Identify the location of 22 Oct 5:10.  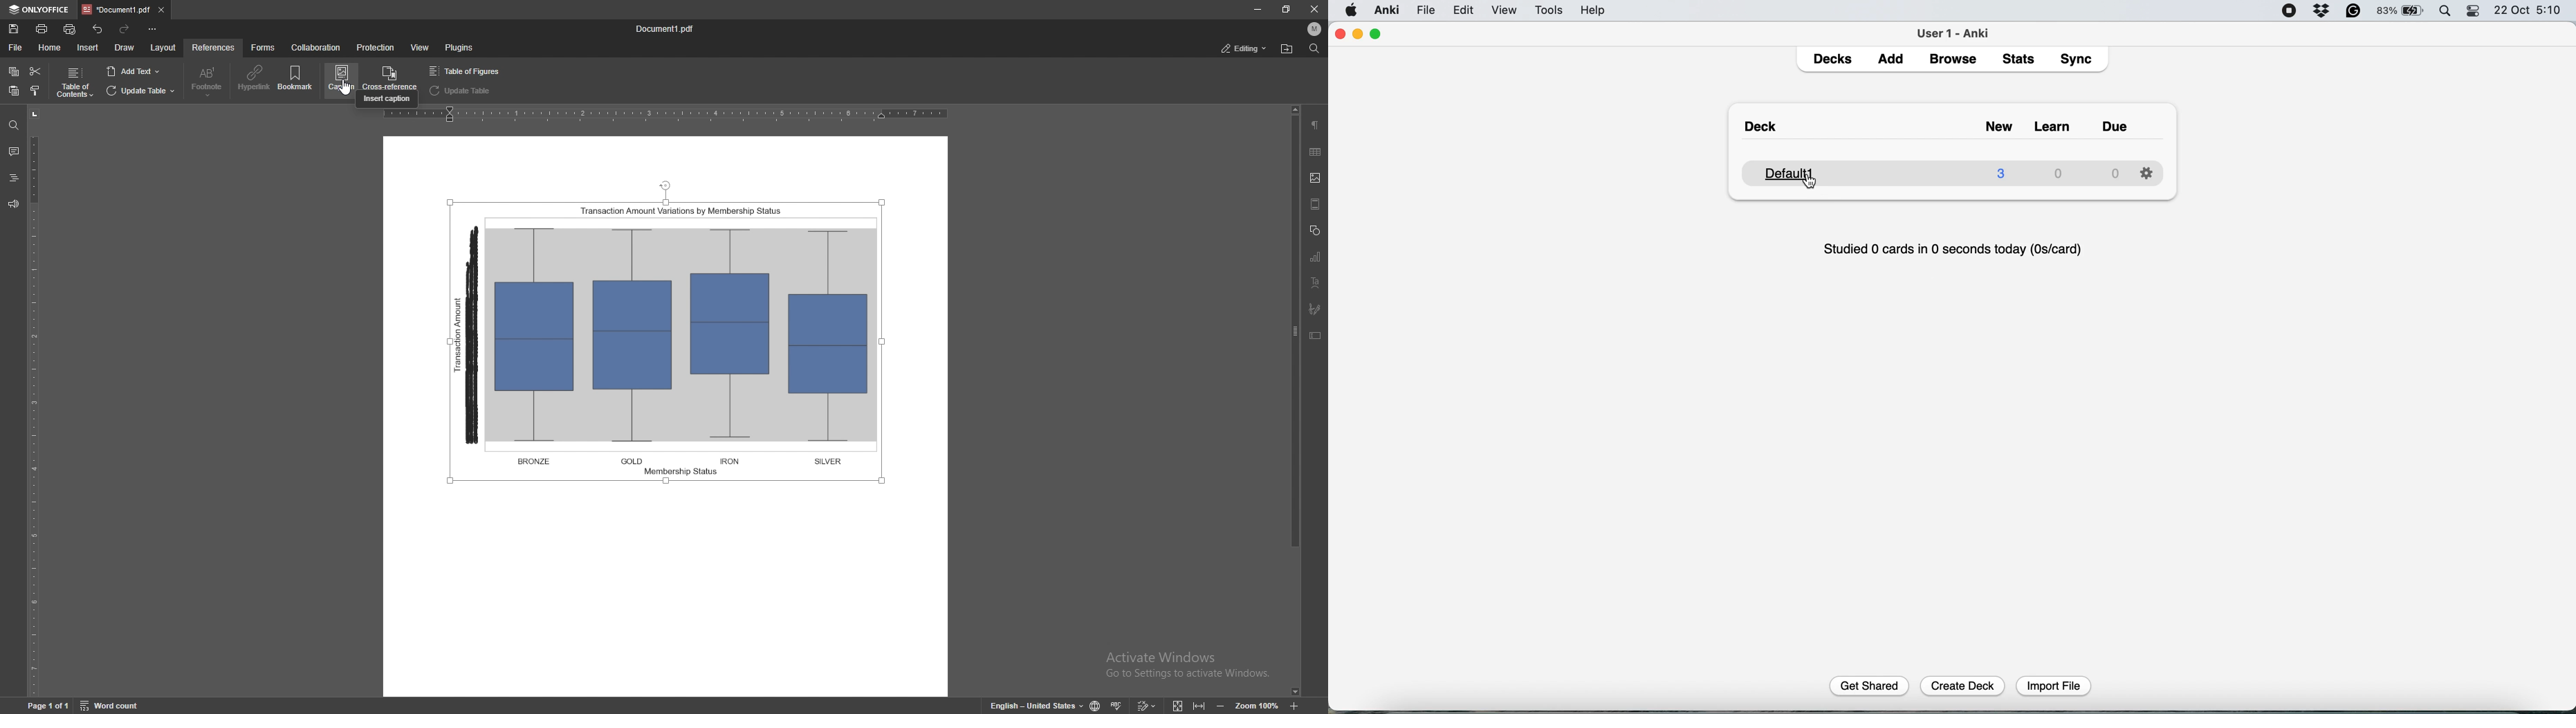
(2529, 11).